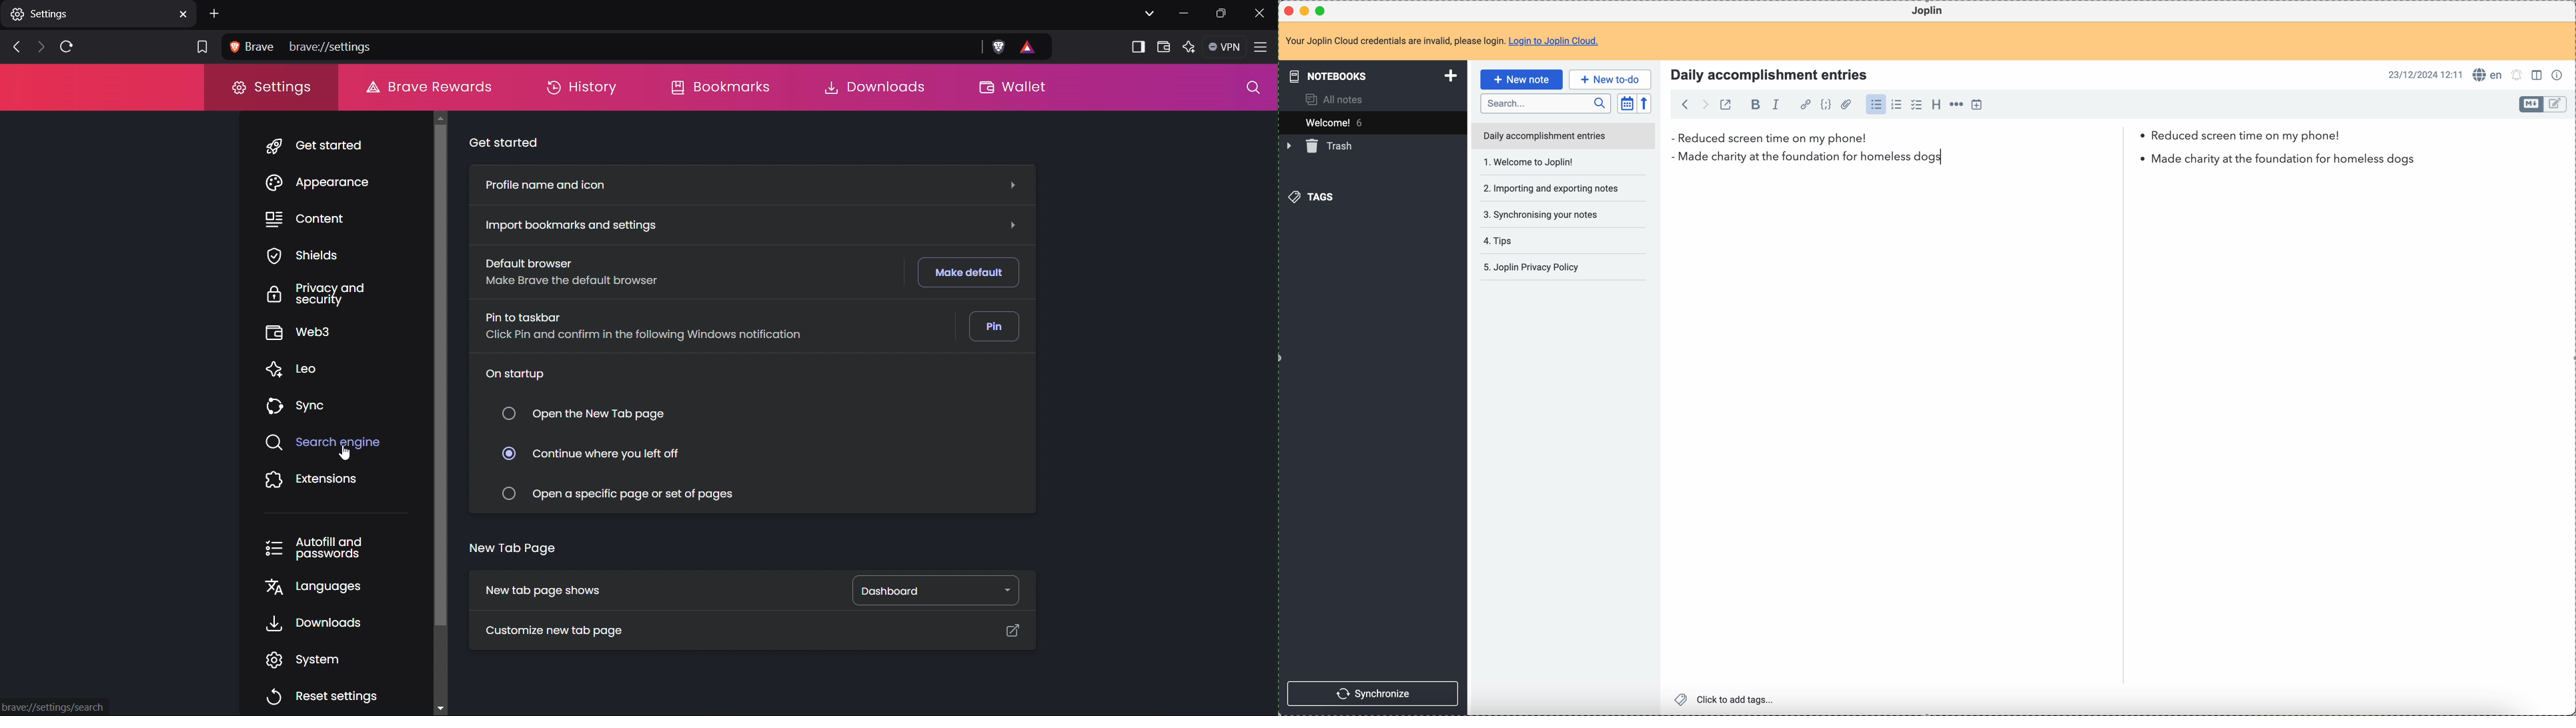 This screenshot has width=2576, height=728. Describe the element at coordinates (1726, 104) in the screenshot. I see `toggle external editing` at that location.